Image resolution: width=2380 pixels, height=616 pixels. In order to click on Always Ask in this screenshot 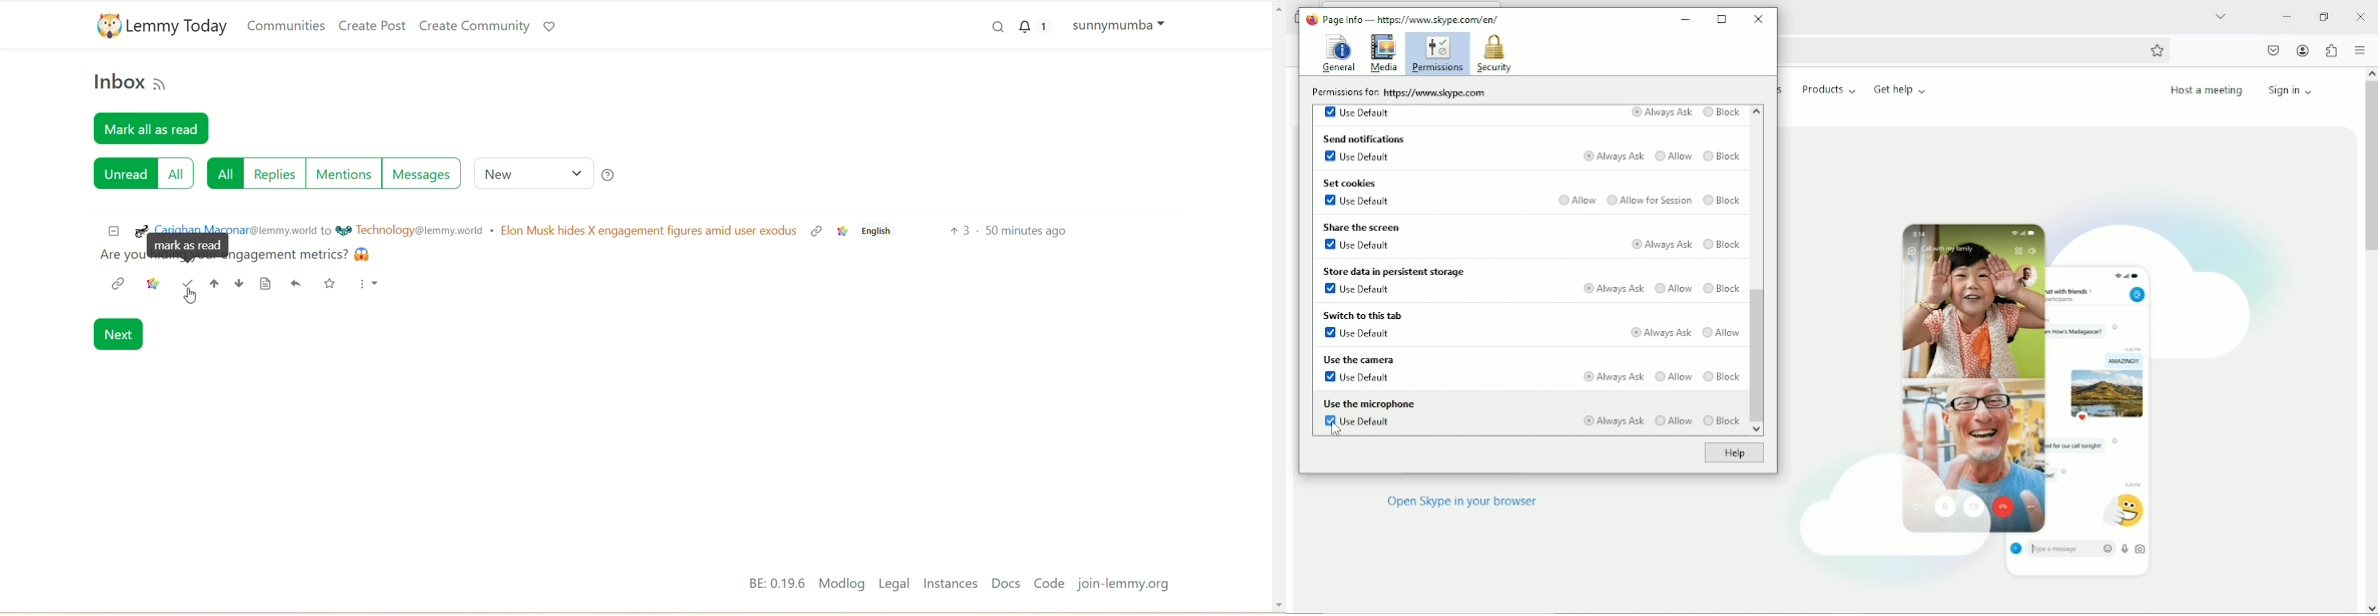, I will do `click(1661, 113)`.